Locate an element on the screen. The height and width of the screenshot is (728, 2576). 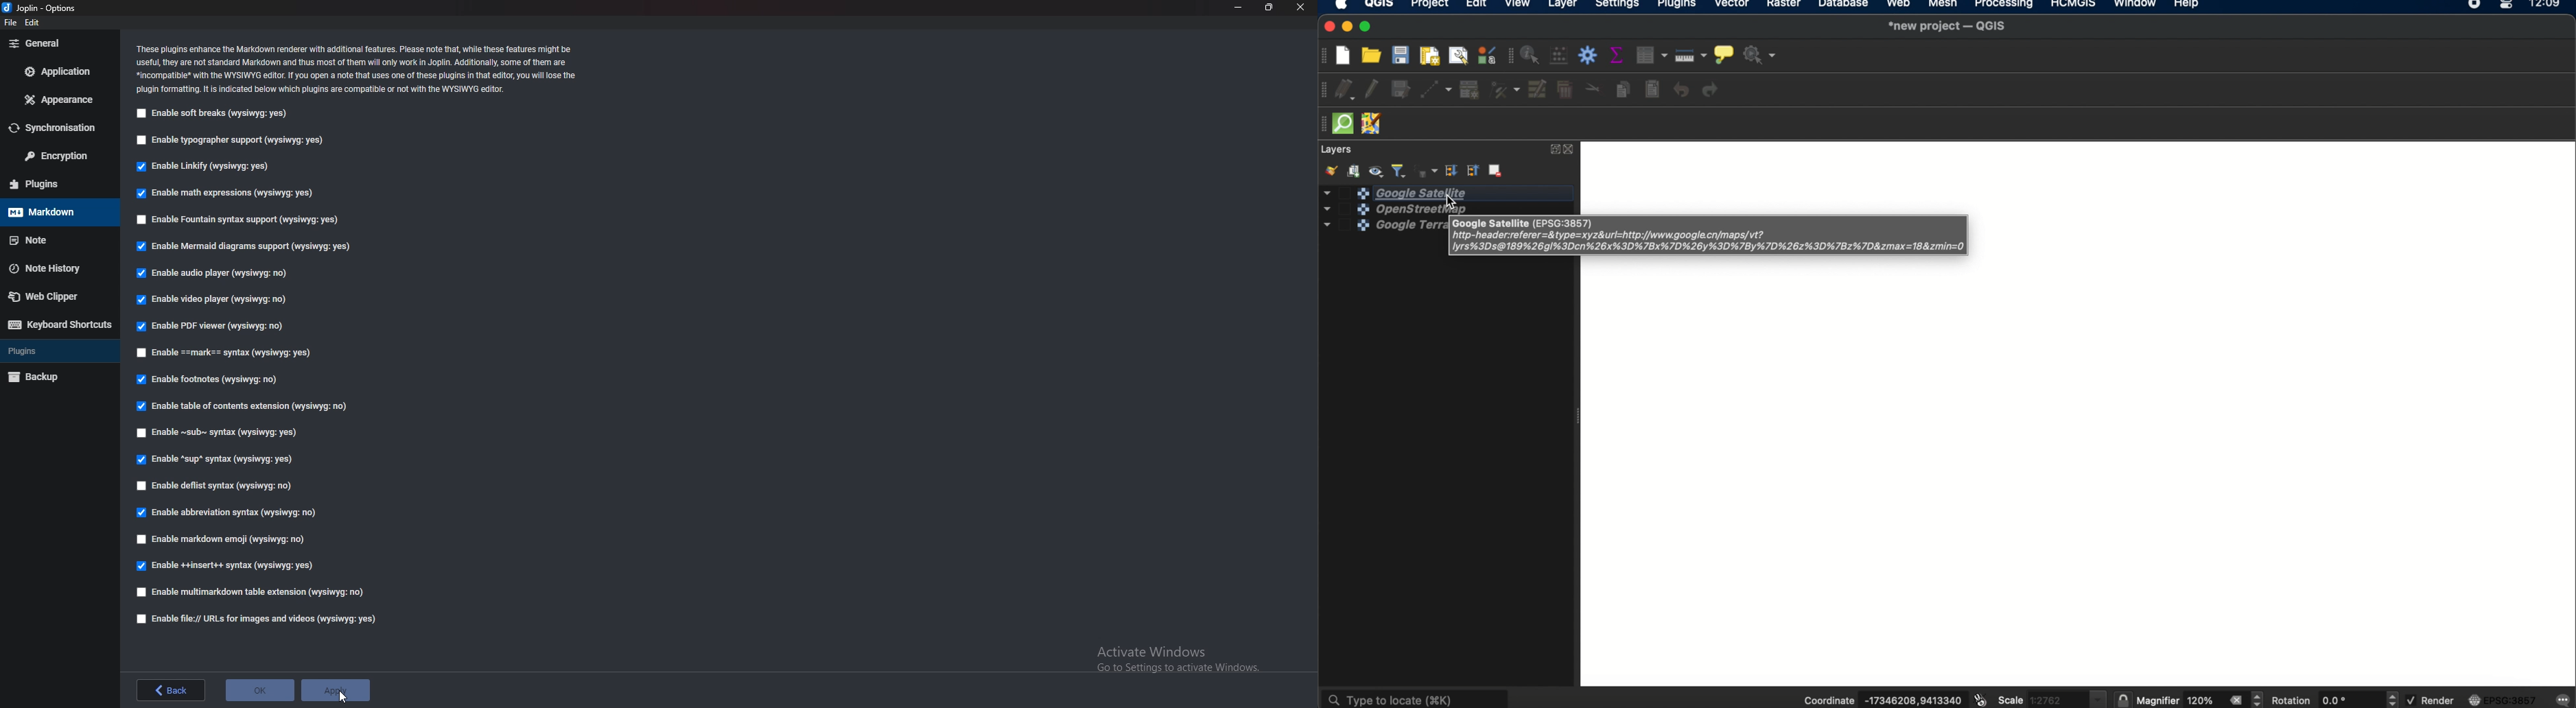
Enable file urls for images and videos is located at coordinates (252, 618).